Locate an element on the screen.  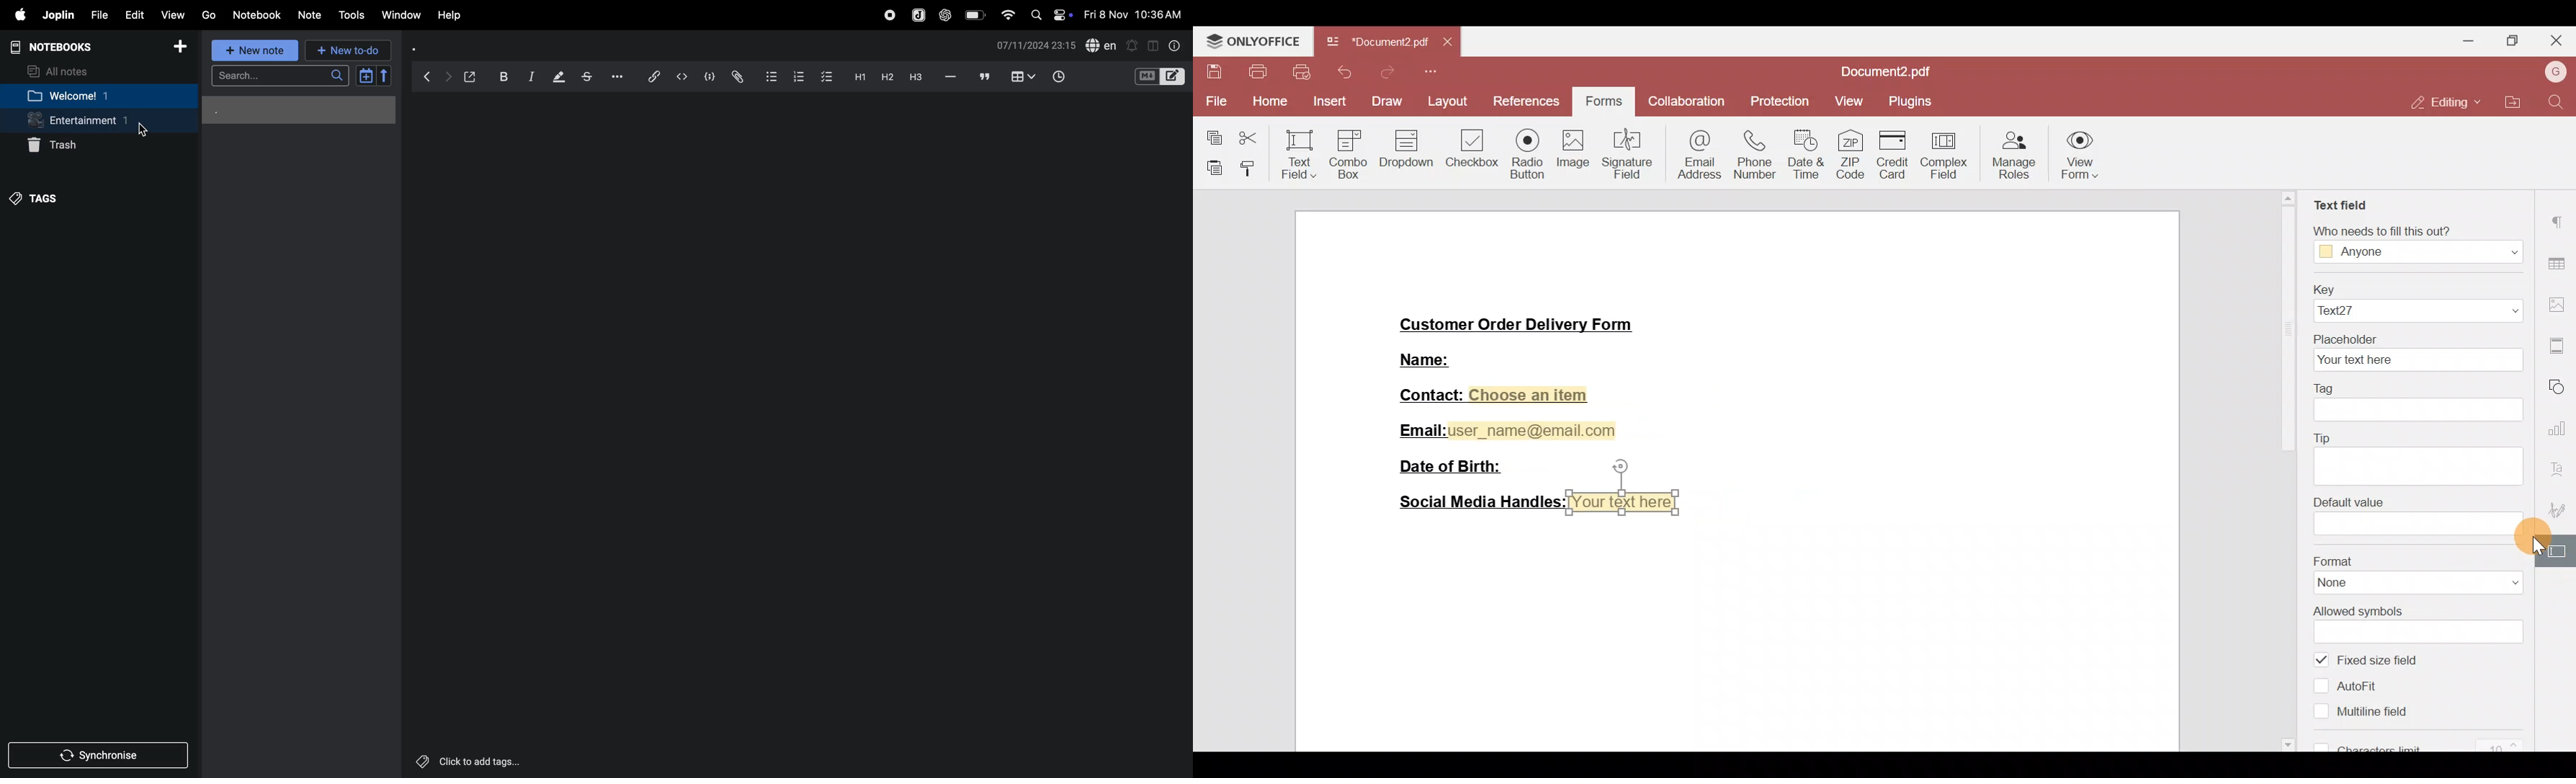
Close is located at coordinates (2559, 41).